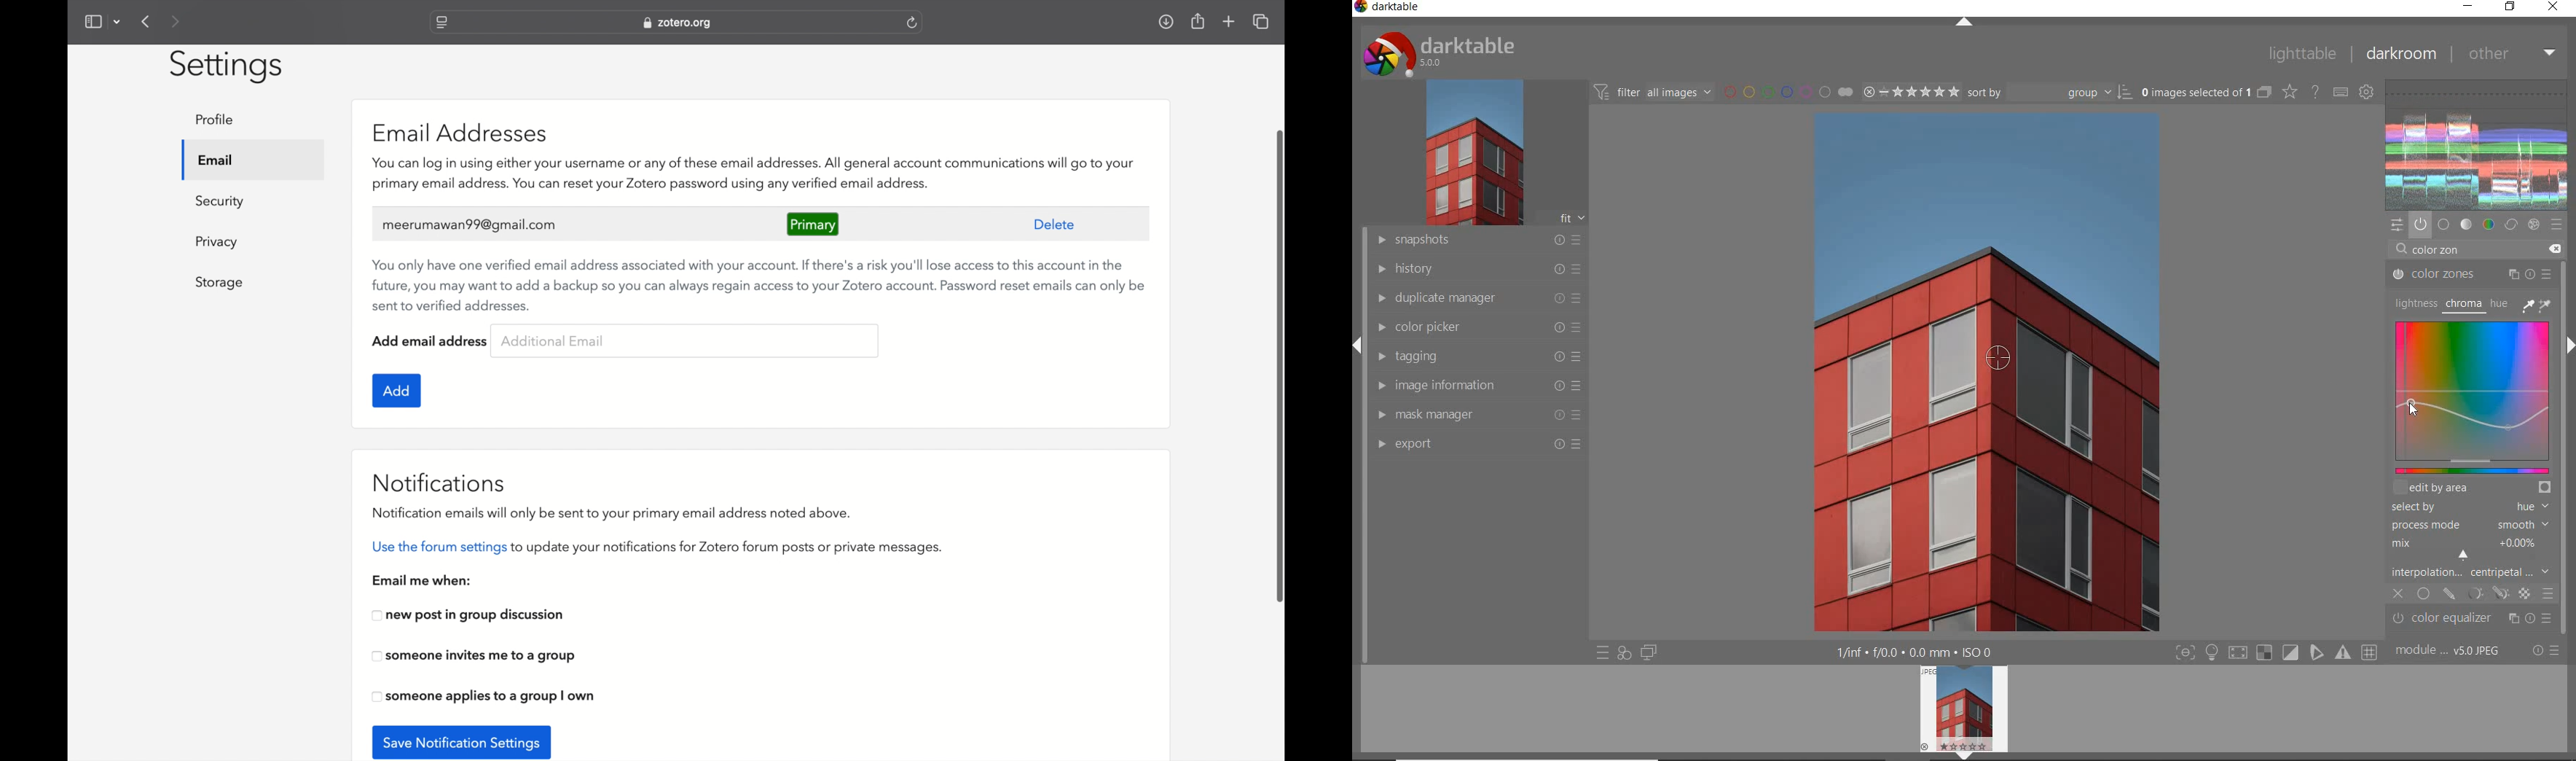 This screenshot has width=2576, height=784. I want to click on duplicate manager, so click(1474, 300).